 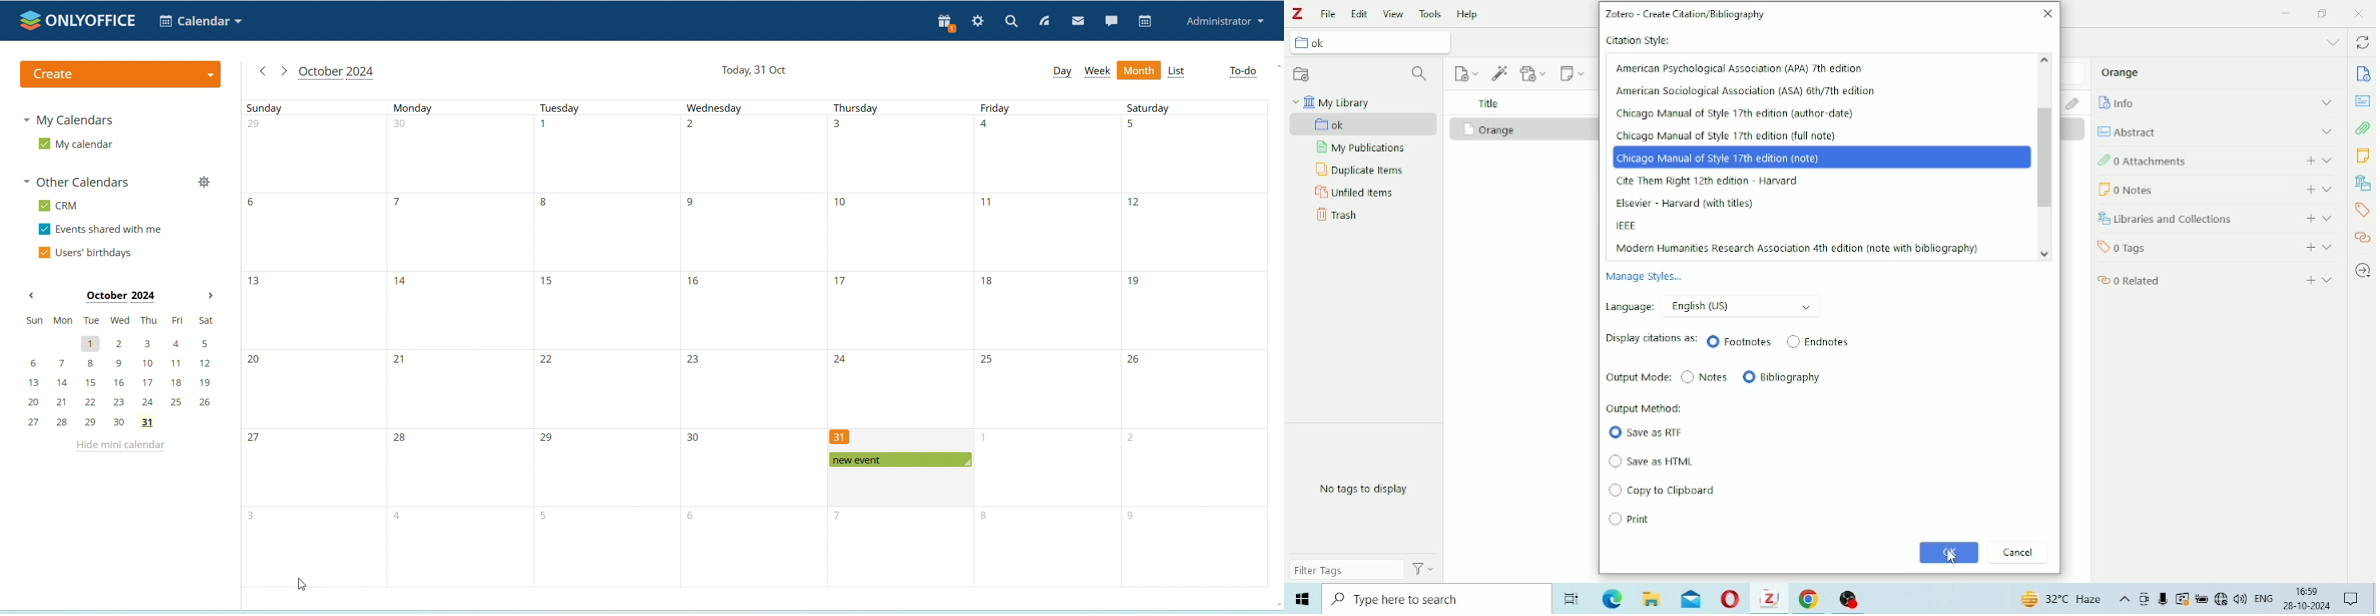 I want to click on File Explorer, so click(x=1653, y=599).